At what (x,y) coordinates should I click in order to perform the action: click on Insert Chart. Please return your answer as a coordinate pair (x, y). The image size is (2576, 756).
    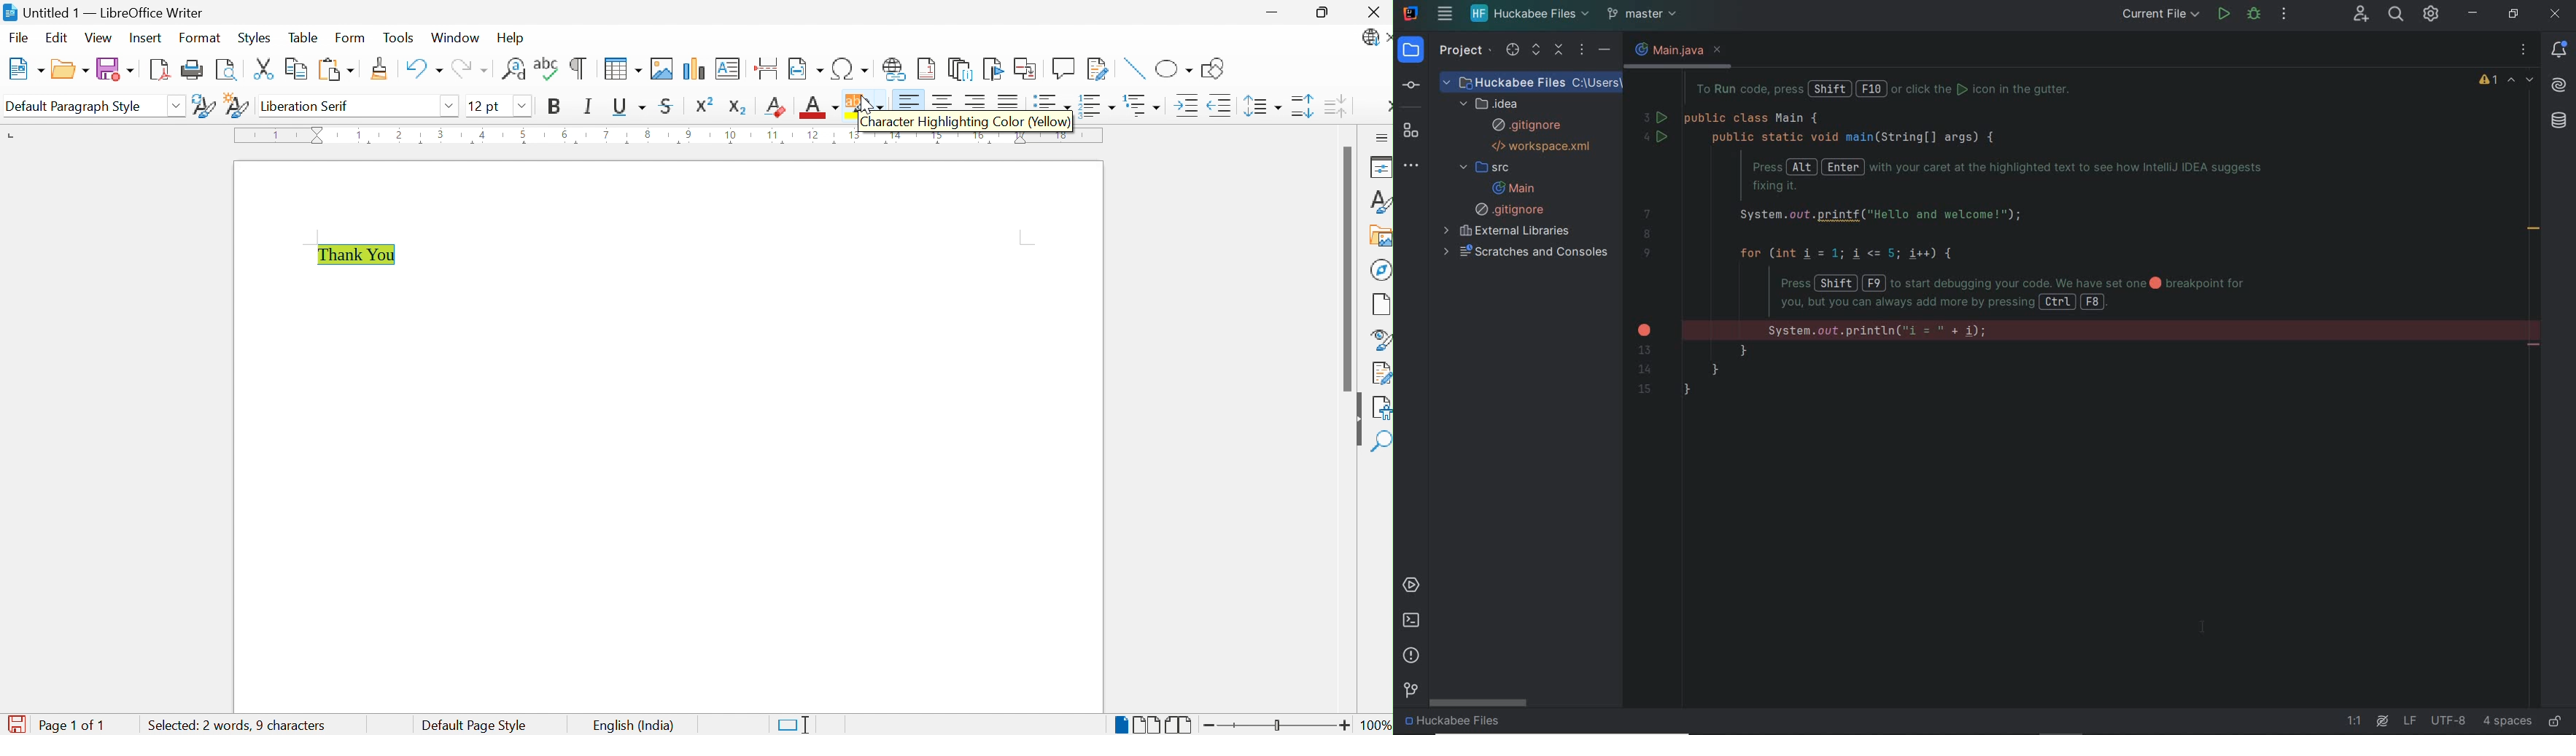
    Looking at the image, I should click on (693, 69).